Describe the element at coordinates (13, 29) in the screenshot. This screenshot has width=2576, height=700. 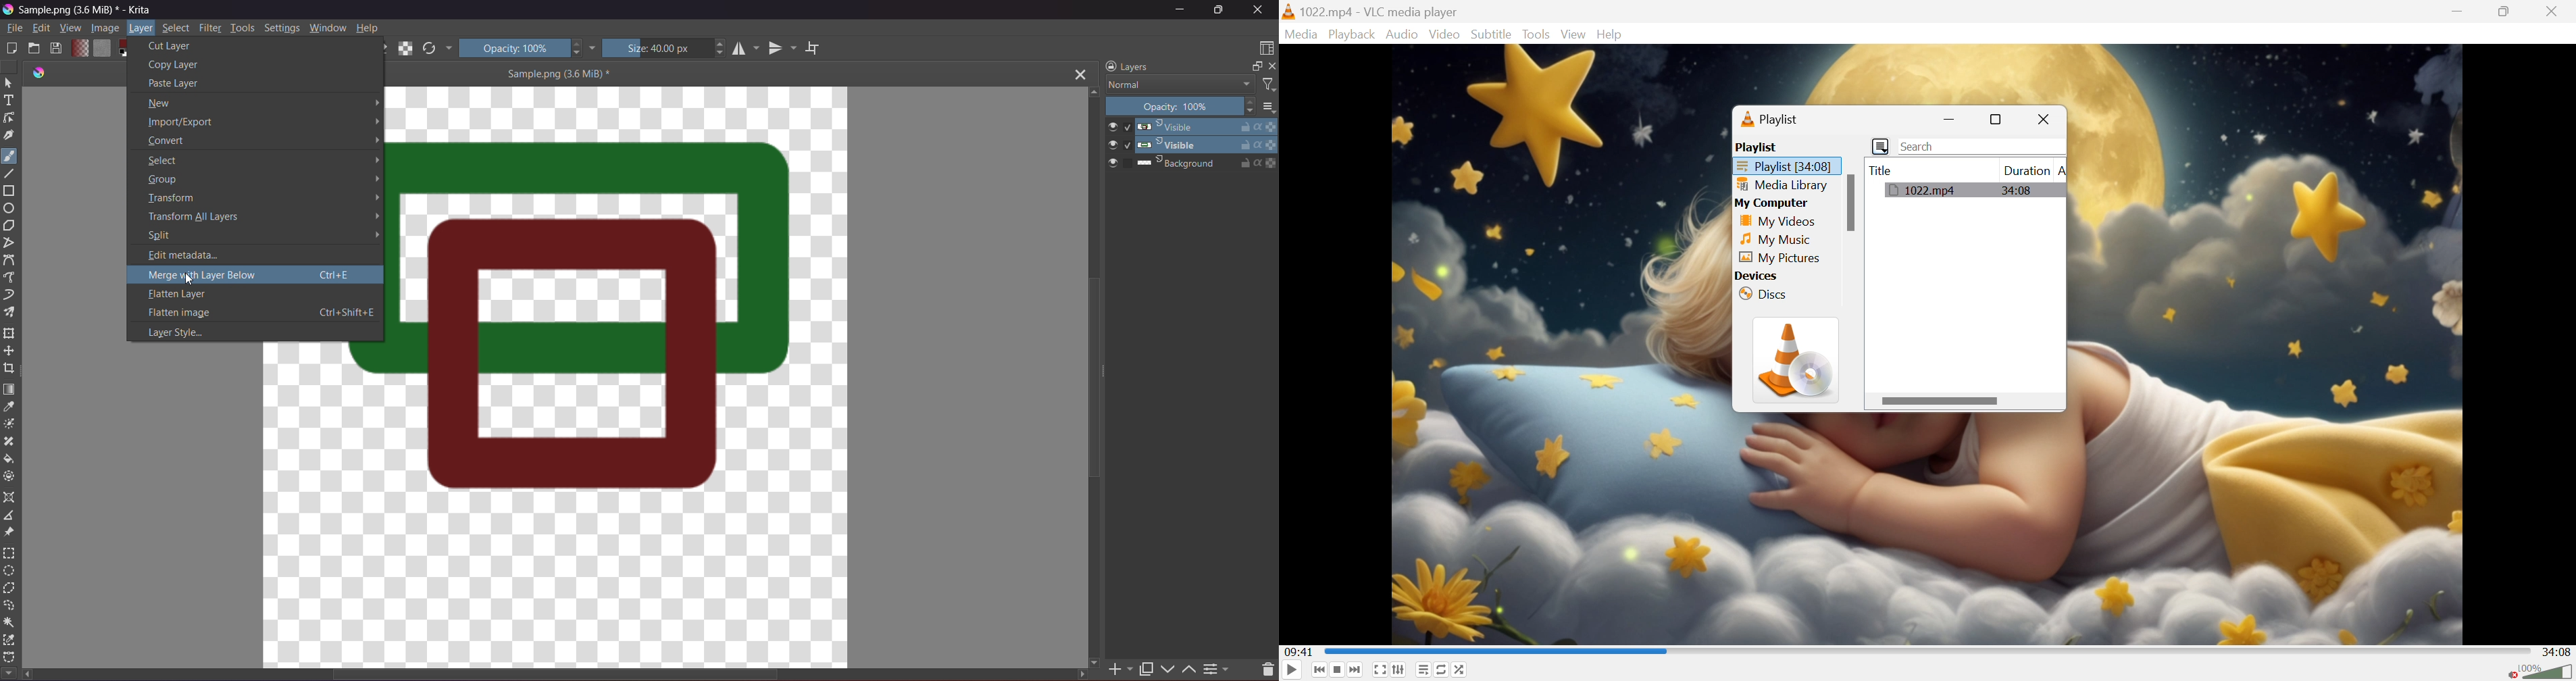
I see `File` at that location.